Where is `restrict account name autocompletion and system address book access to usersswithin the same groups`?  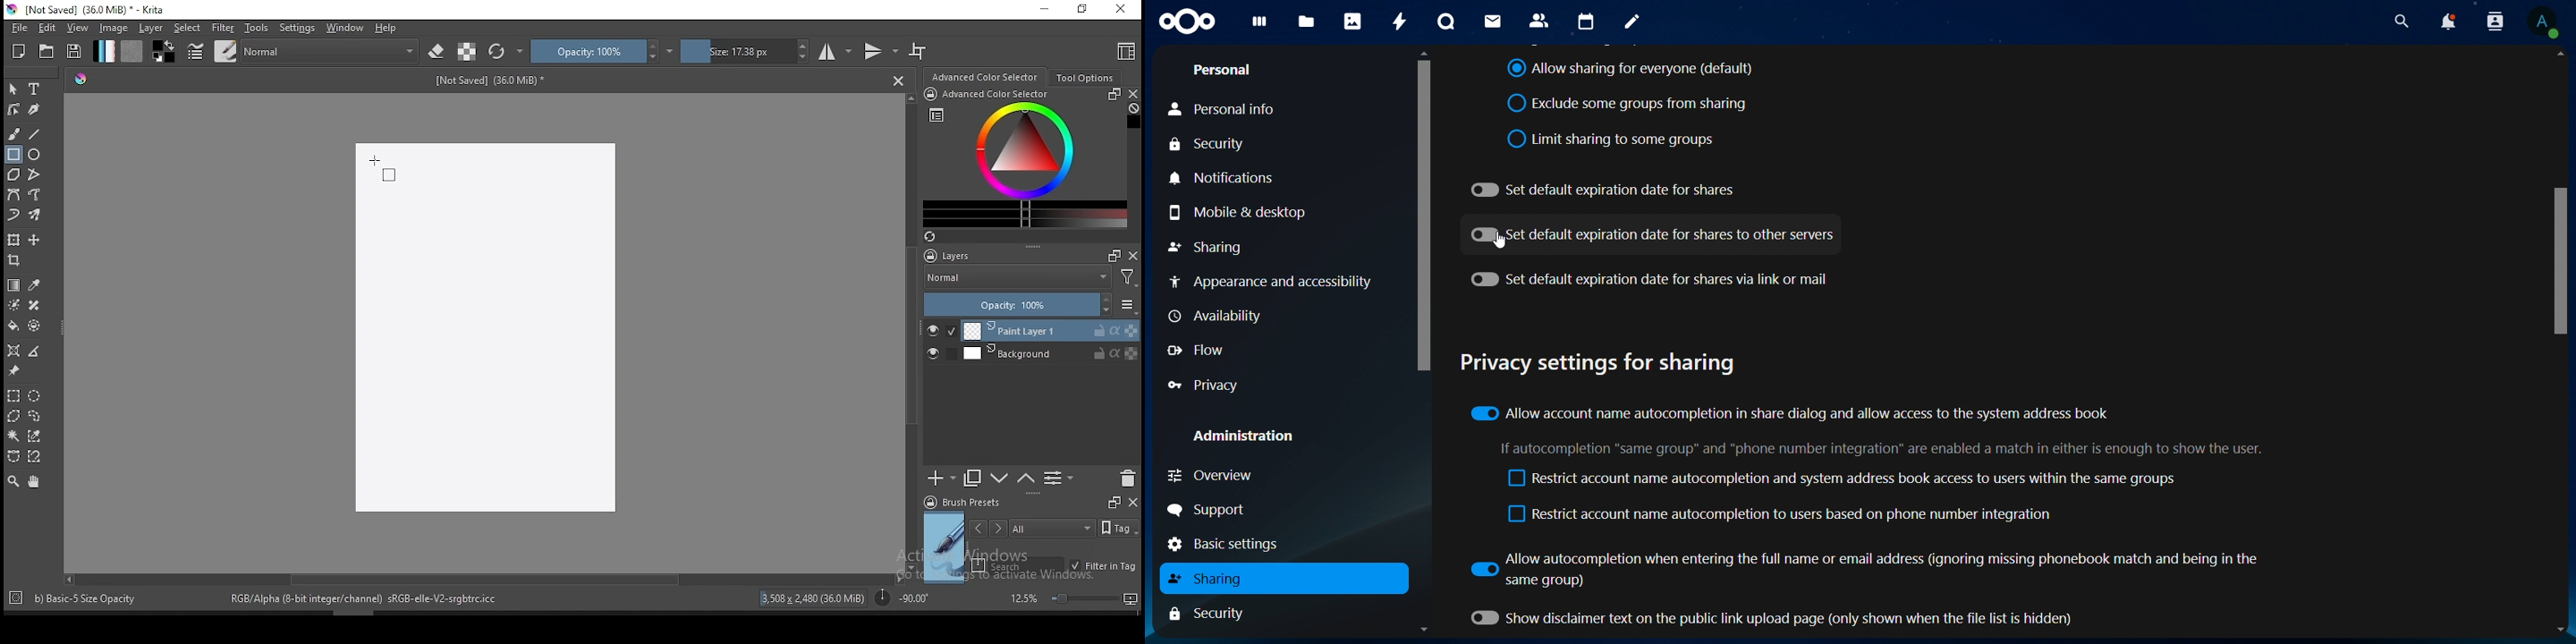 restrict account name autocompletion and system address book access to usersswithin the same groups is located at coordinates (1844, 478).